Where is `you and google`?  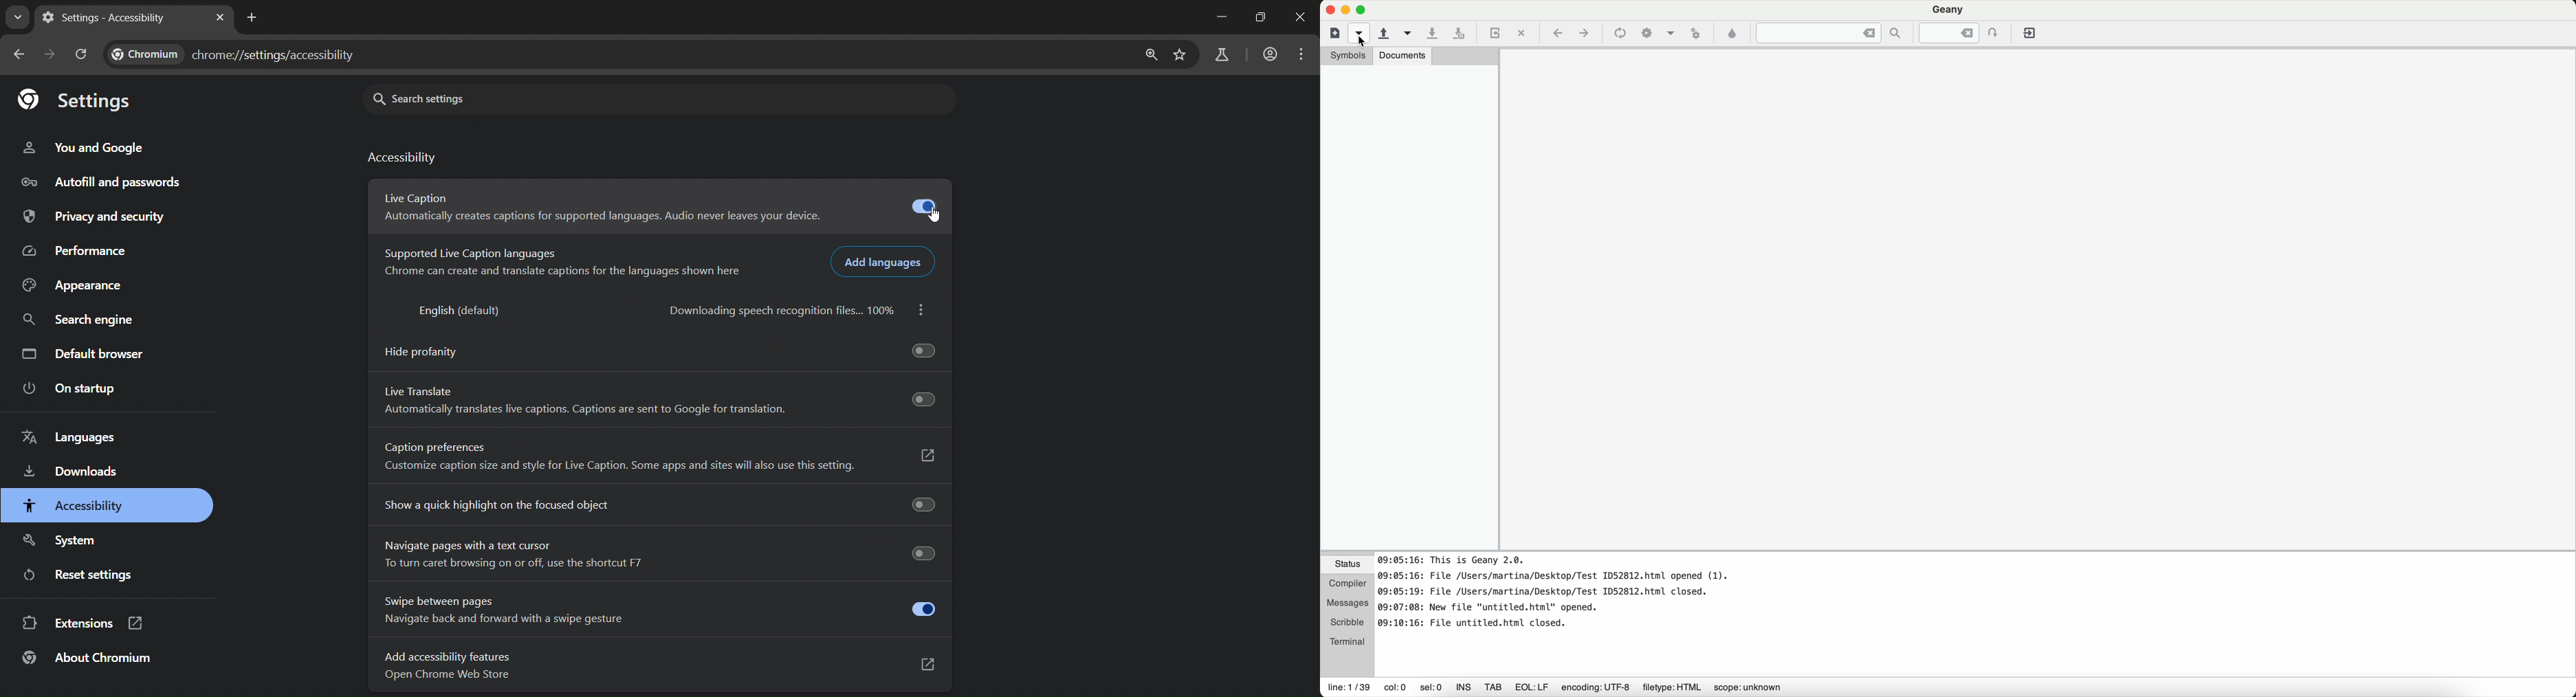
you and google is located at coordinates (84, 146).